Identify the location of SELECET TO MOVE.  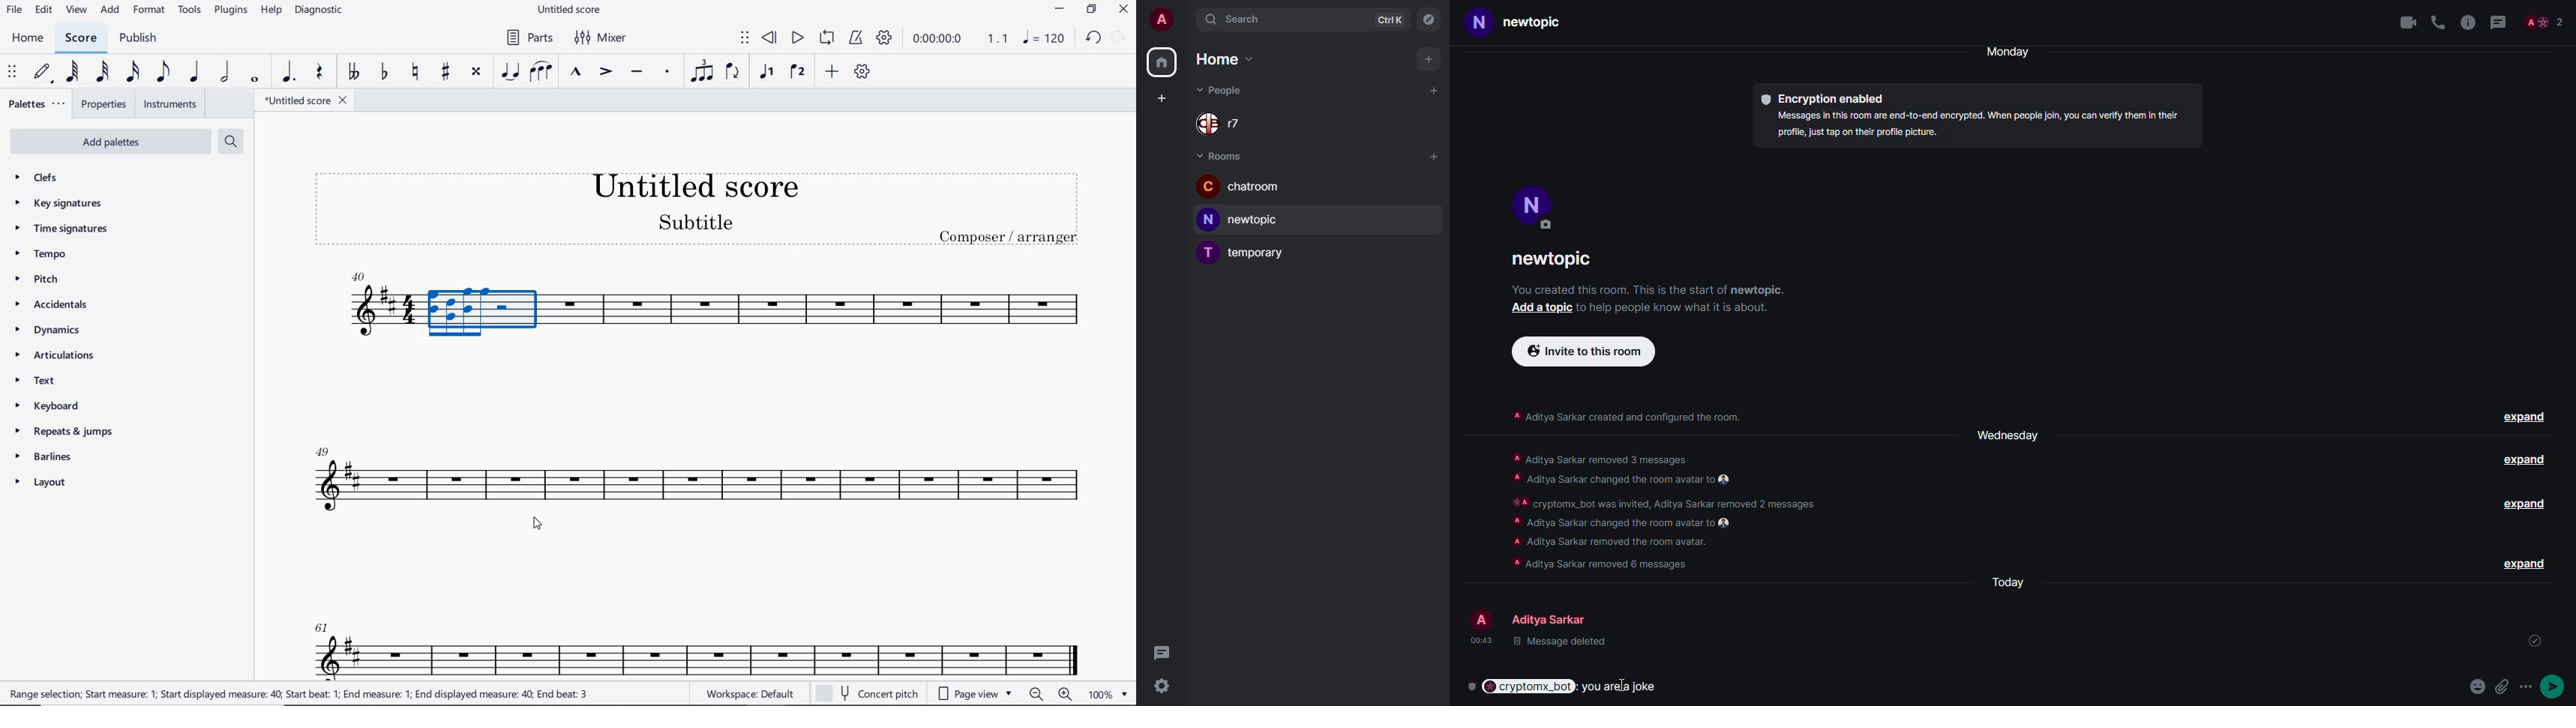
(12, 73).